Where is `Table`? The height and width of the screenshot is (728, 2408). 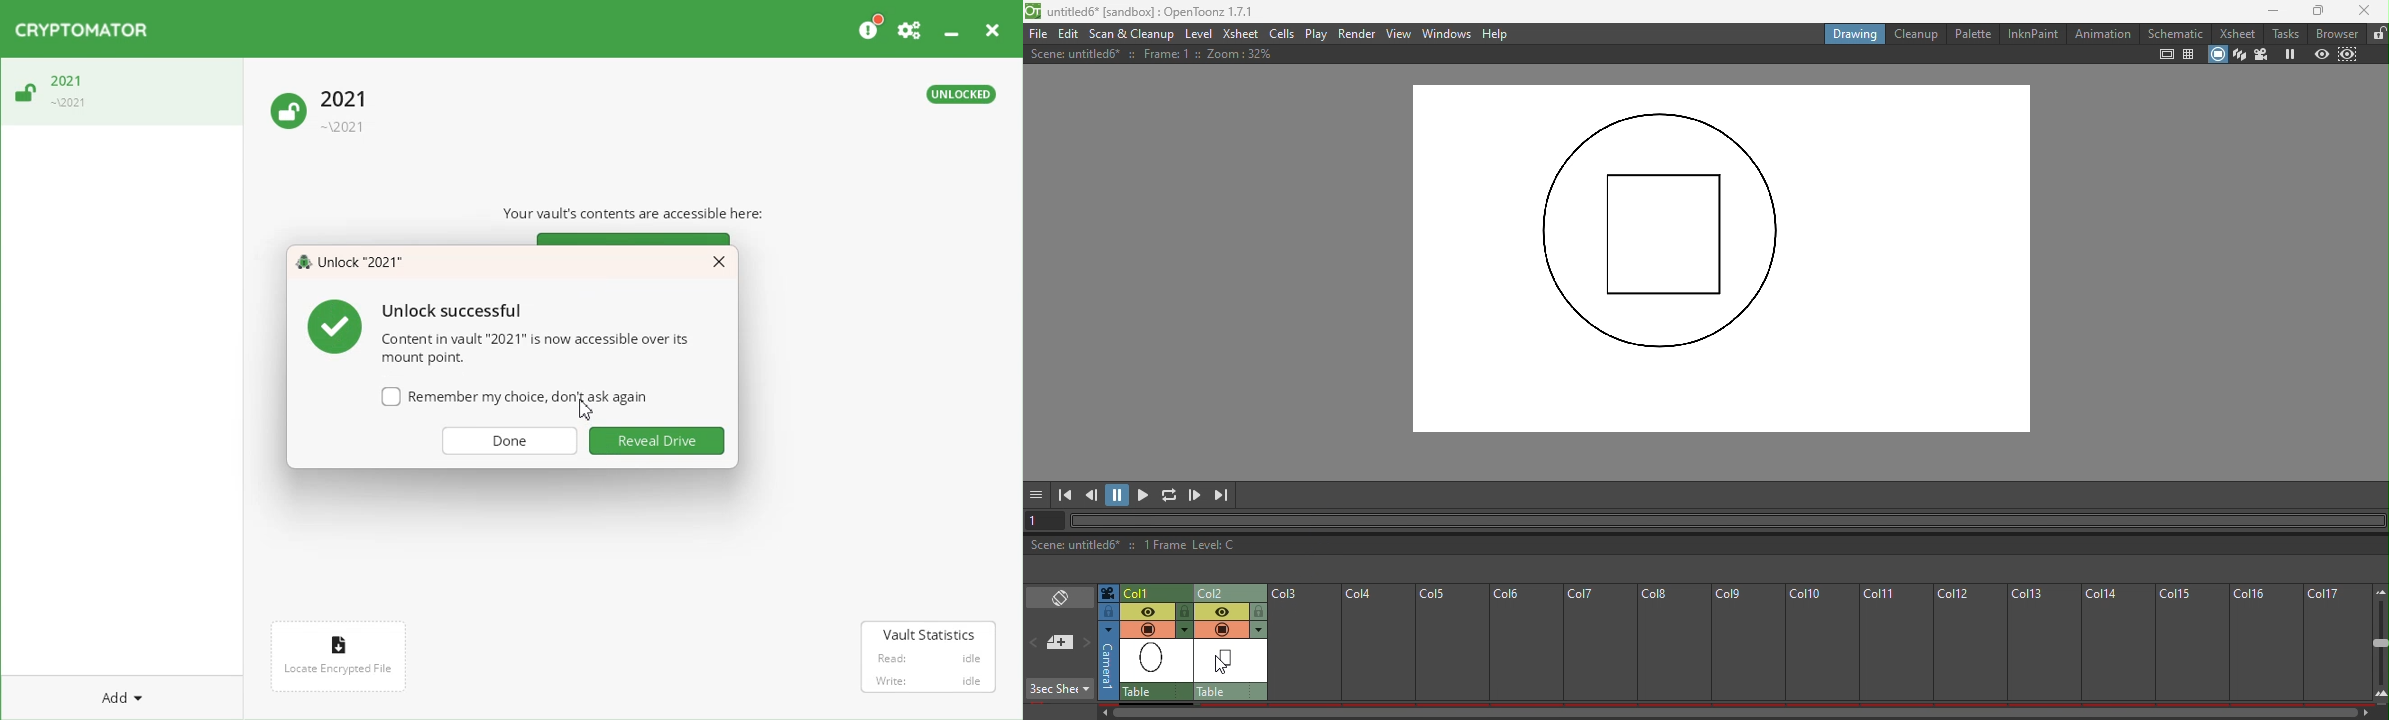 Table is located at coordinates (1156, 692).